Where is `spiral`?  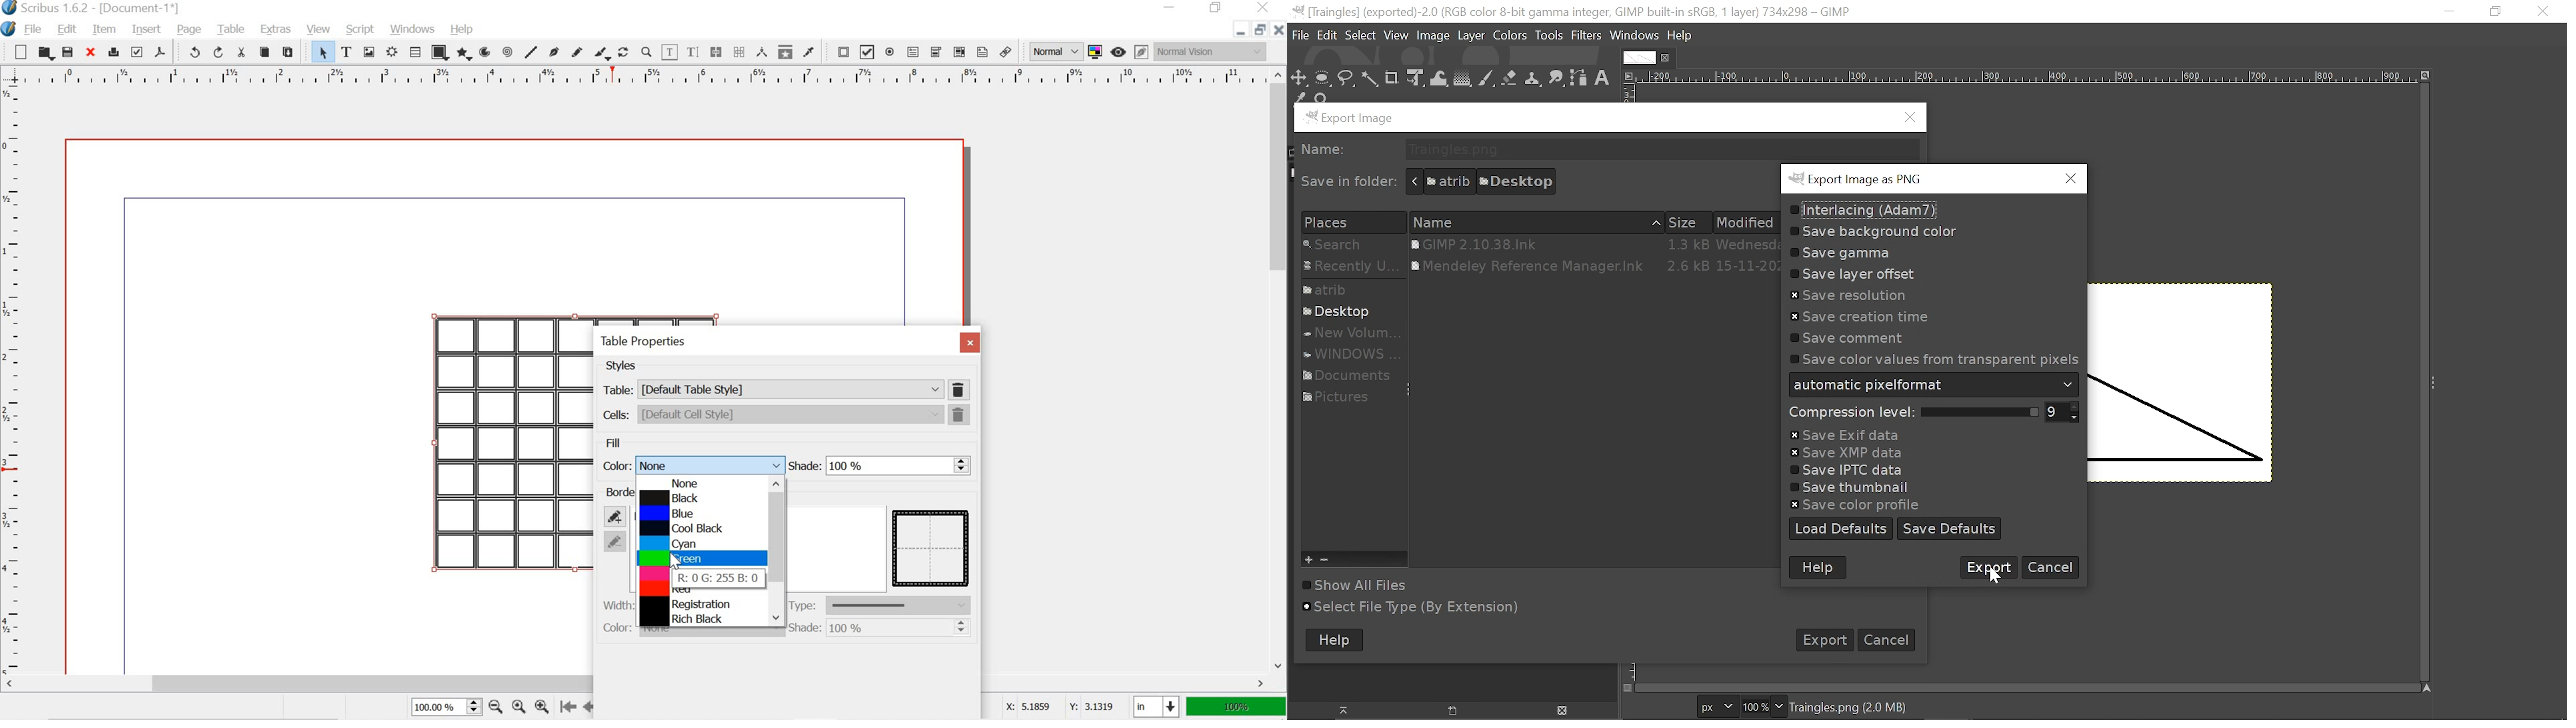 spiral is located at coordinates (506, 52).